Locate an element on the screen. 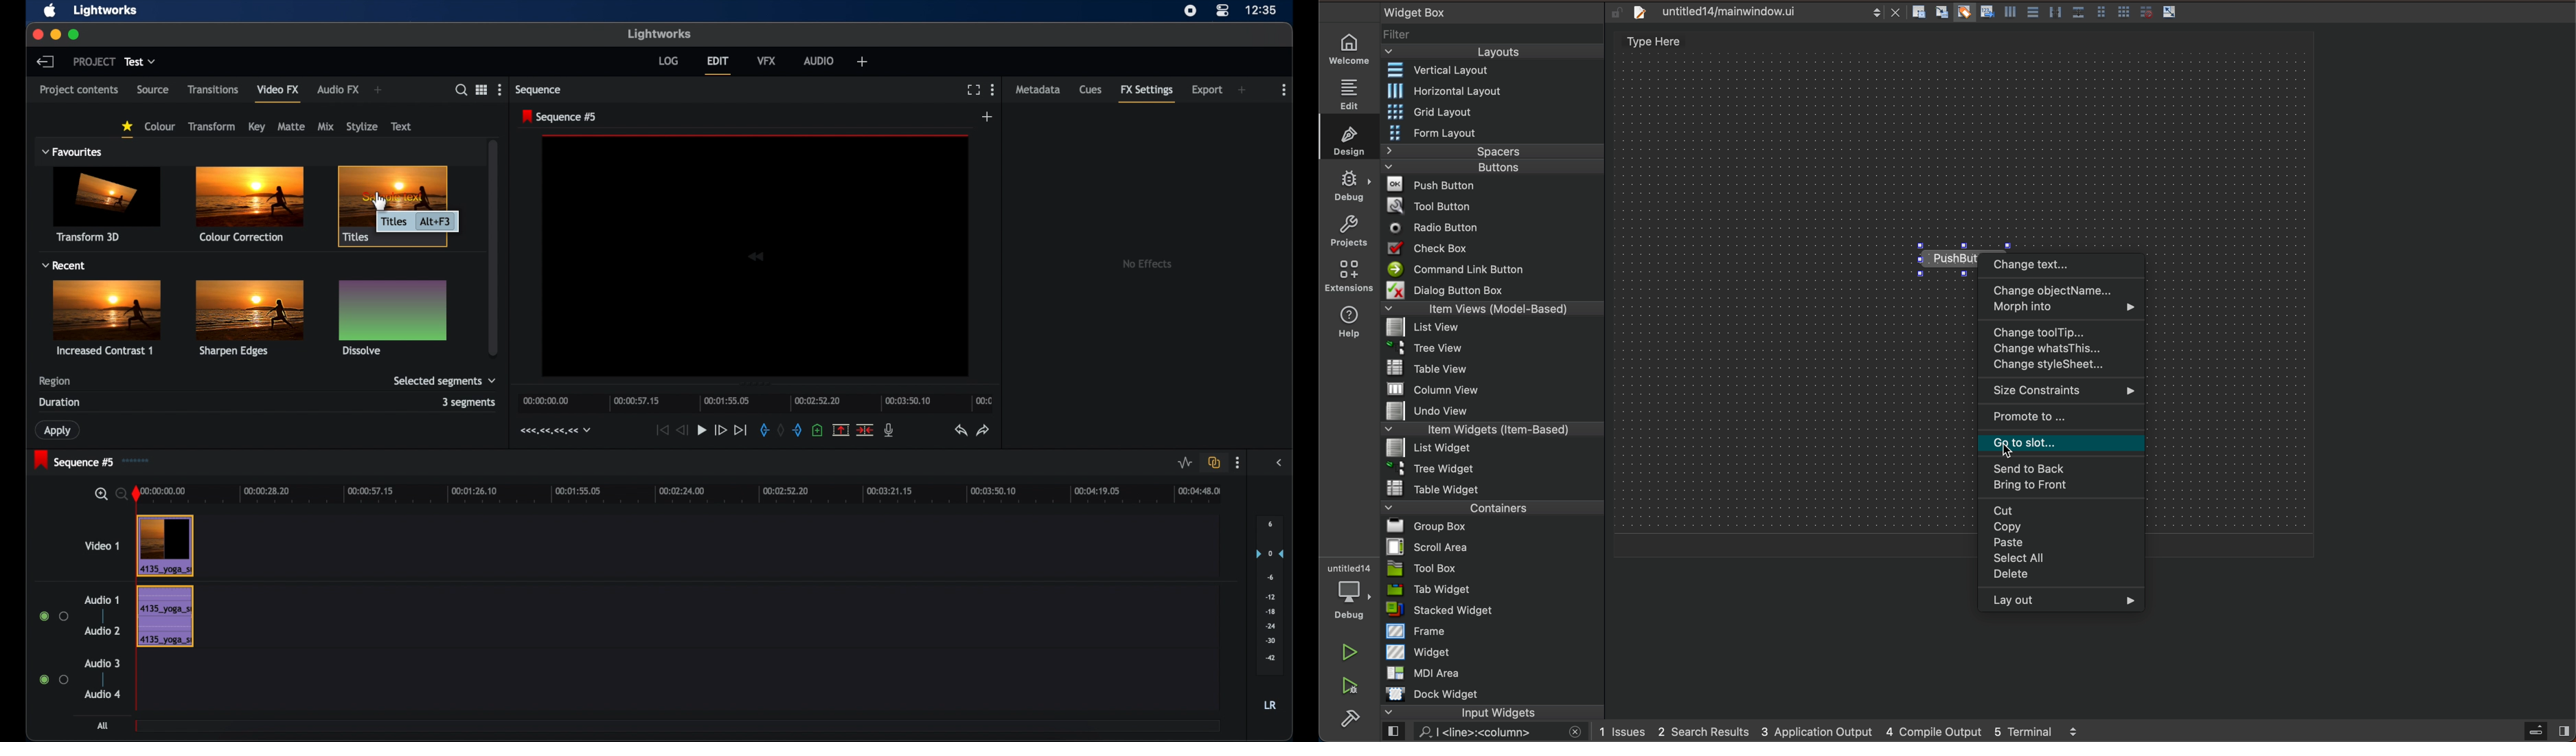  EDIT is located at coordinates (1352, 94).